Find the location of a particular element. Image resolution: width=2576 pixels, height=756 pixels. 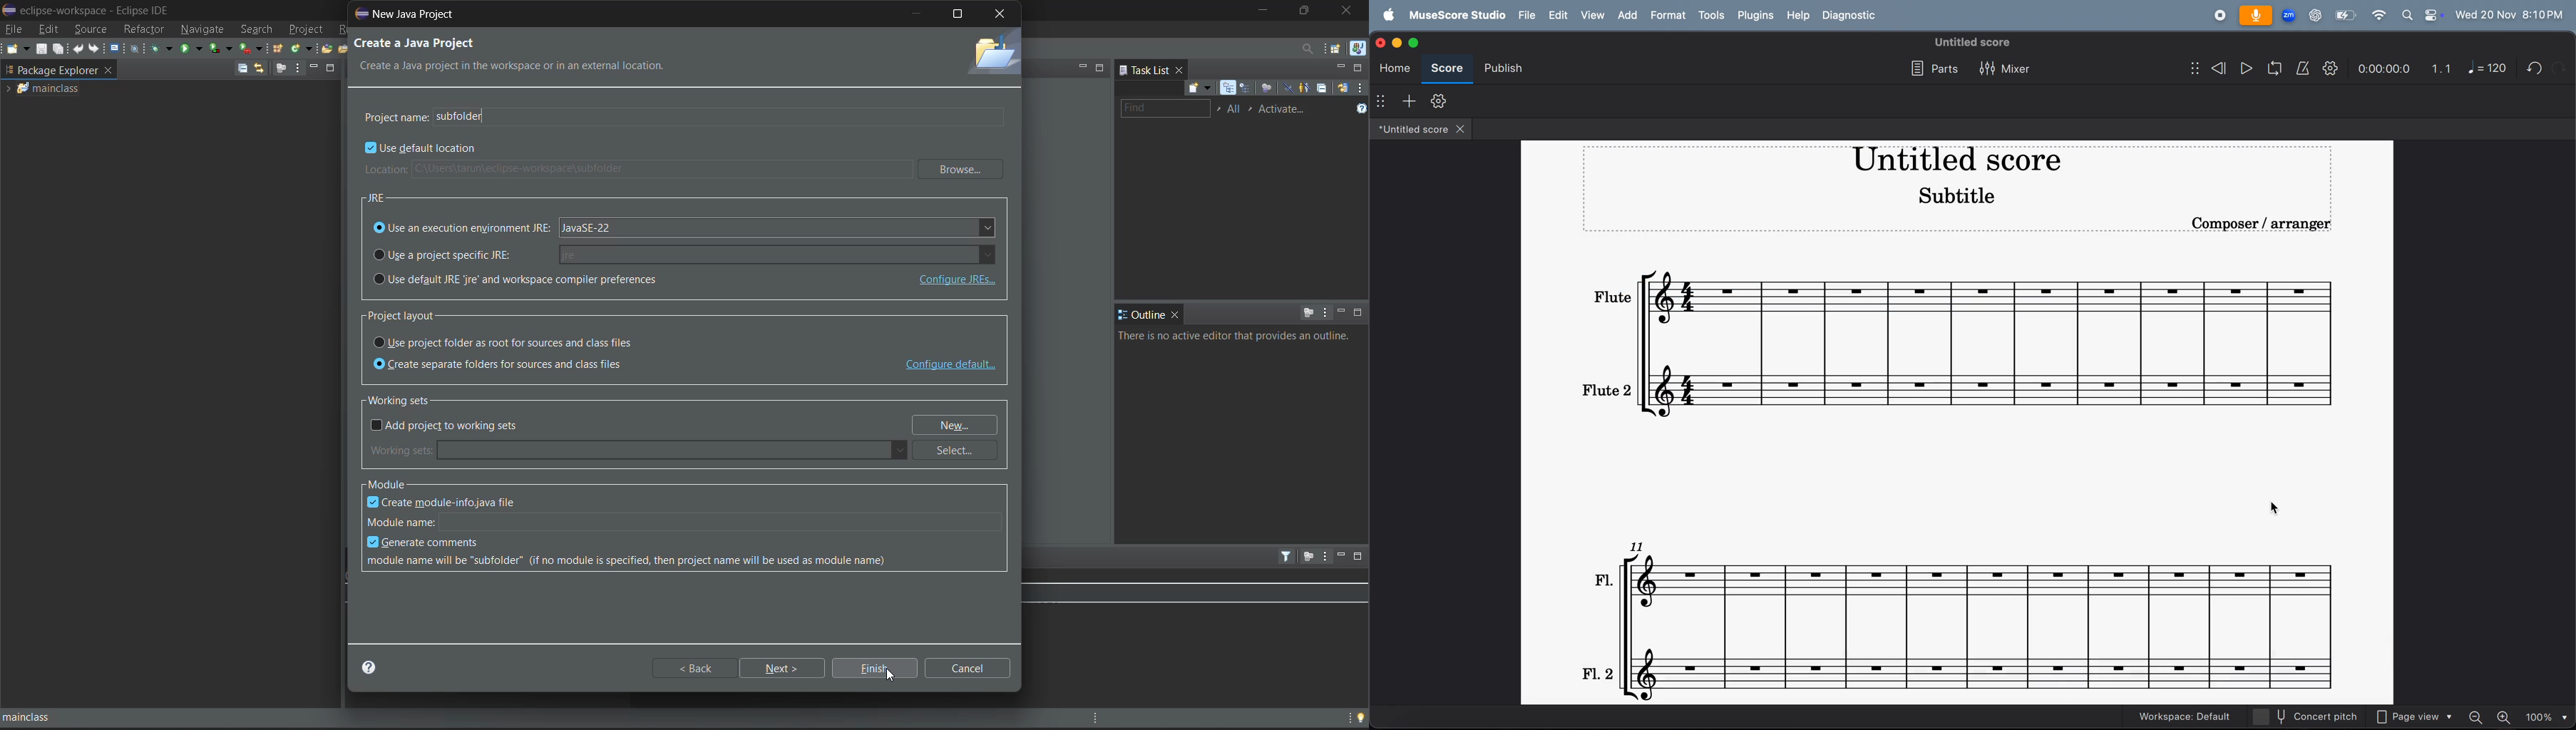

untitled score is located at coordinates (1411, 131).